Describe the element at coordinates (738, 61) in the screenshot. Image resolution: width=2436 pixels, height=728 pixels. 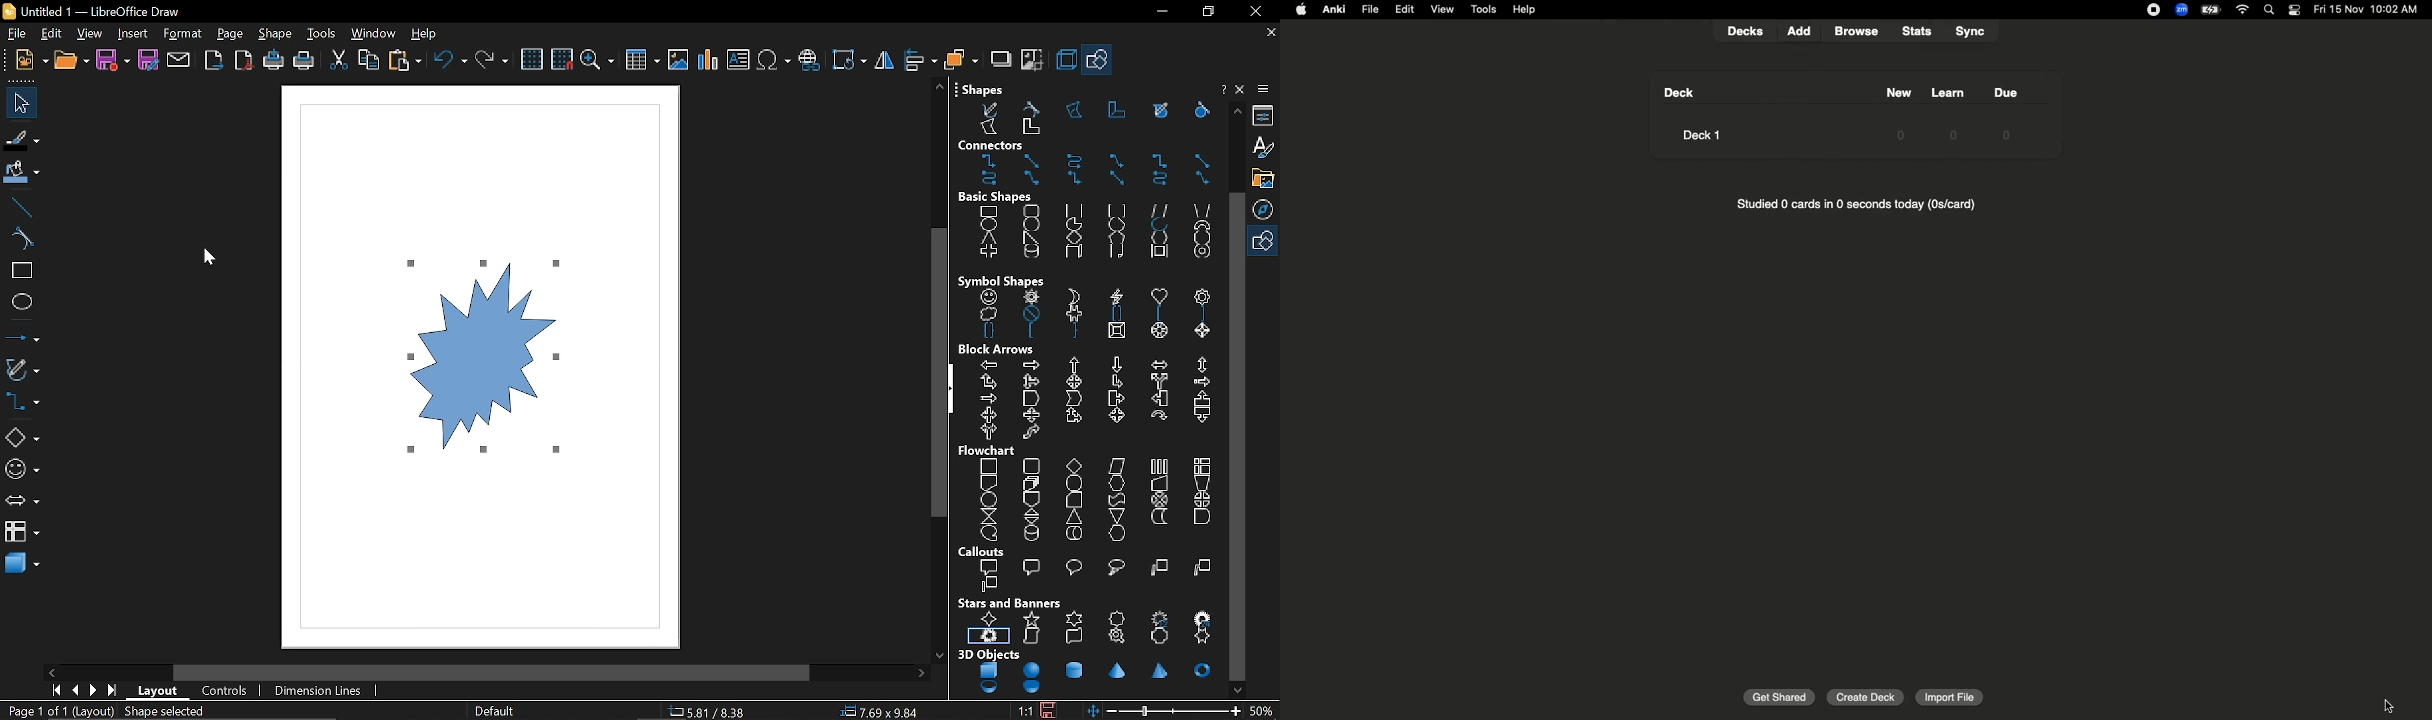
I see `Insert text` at that location.